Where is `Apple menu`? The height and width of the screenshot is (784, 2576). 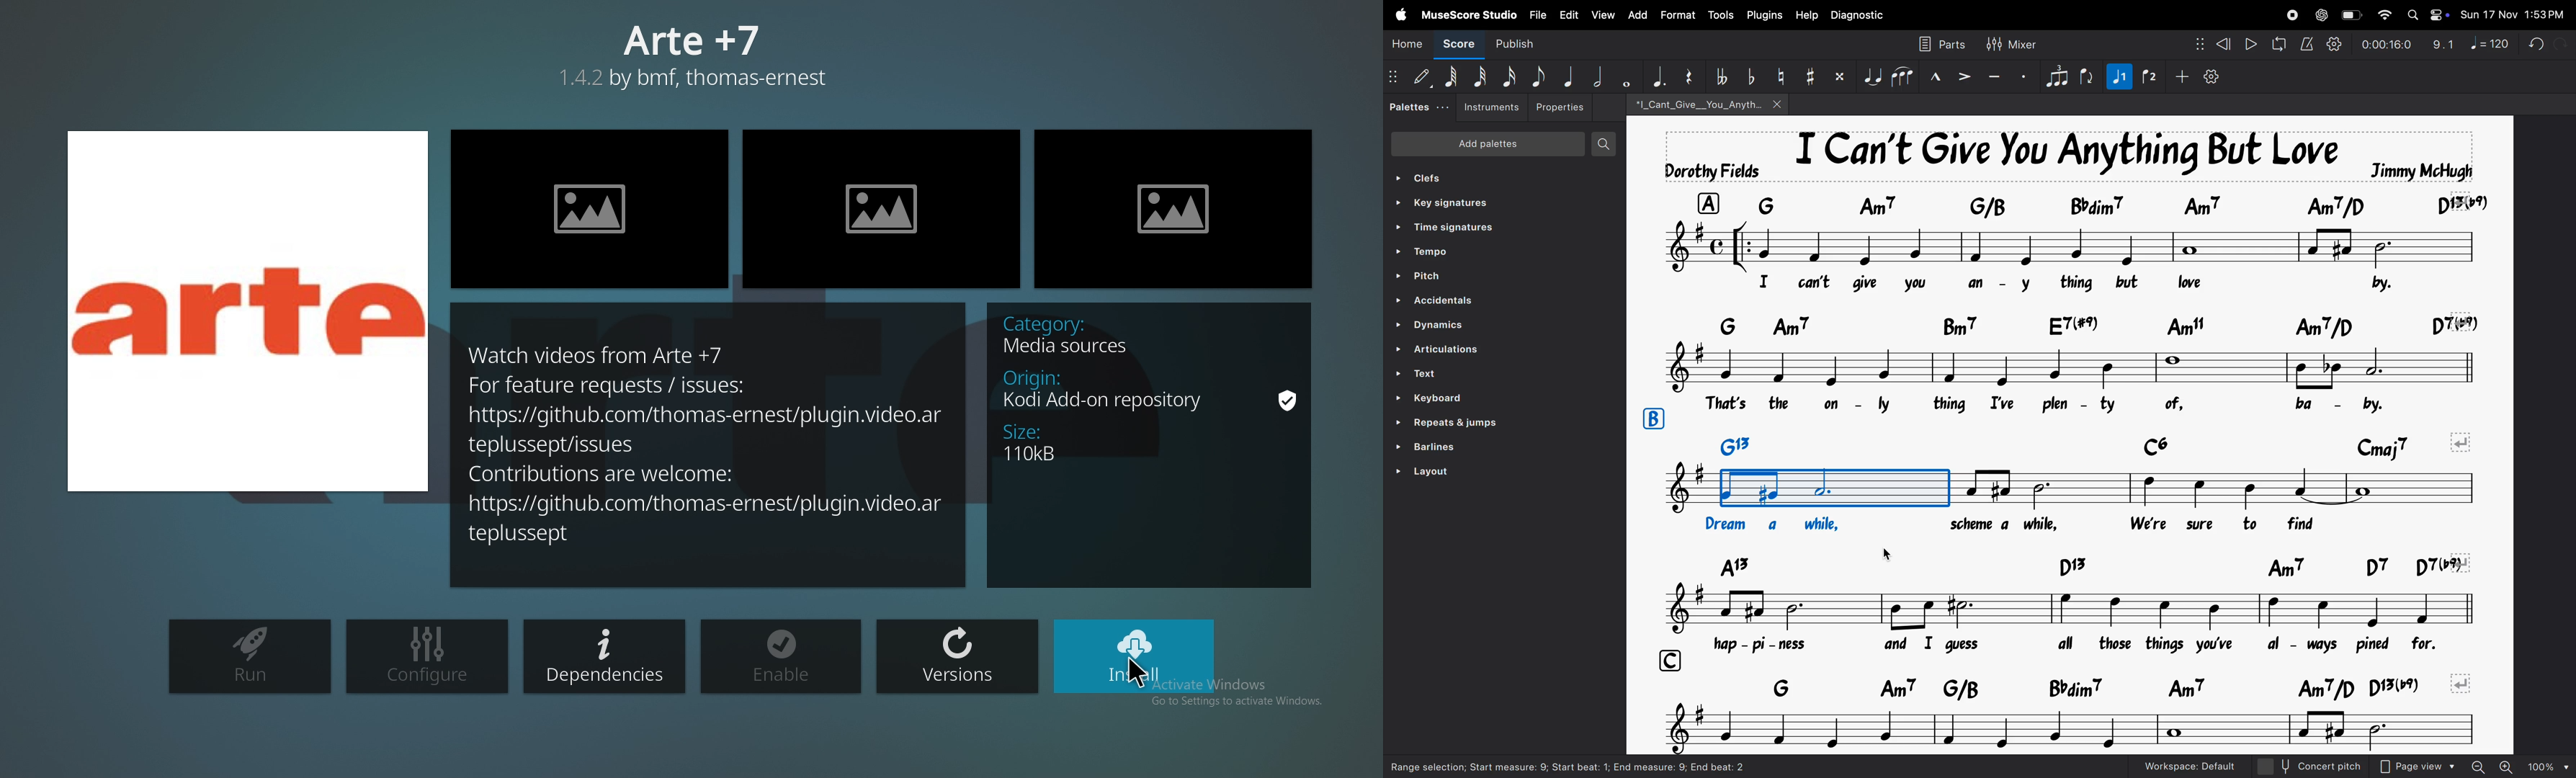
Apple menu is located at coordinates (1402, 14).